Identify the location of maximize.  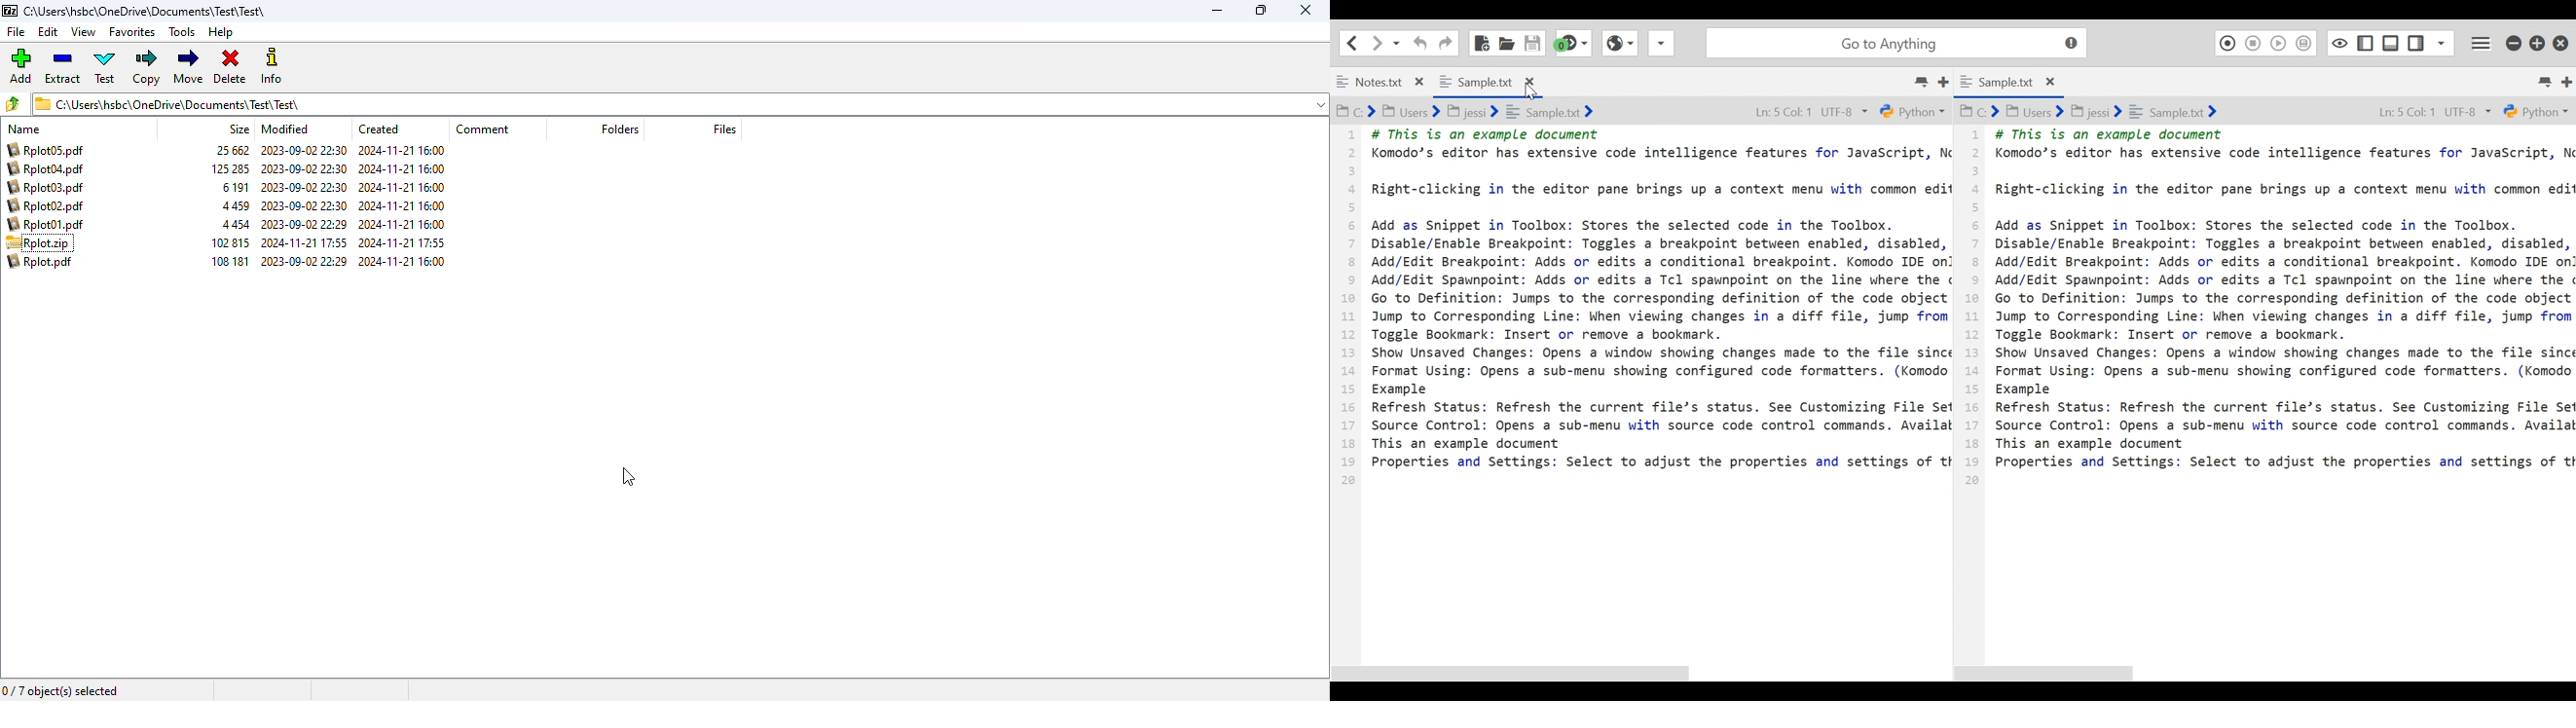
(1261, 10).